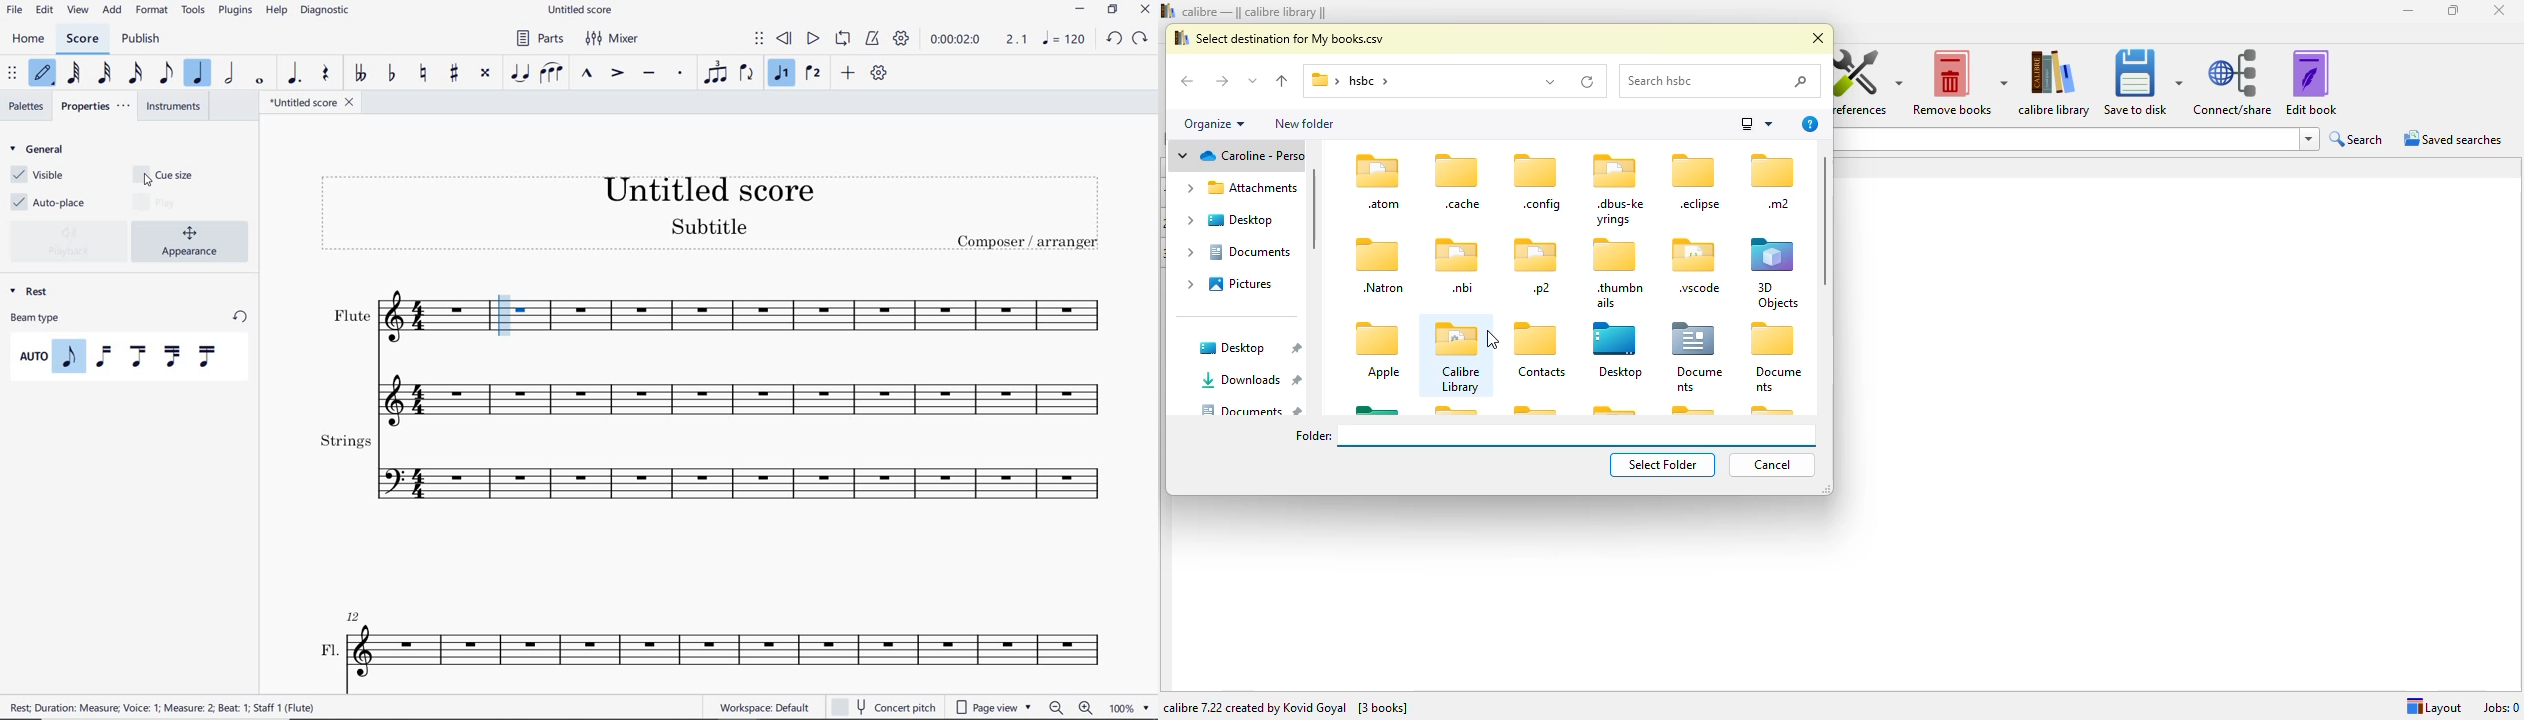 The width and height of the screenshot is (2548, 728). I want to click on REST, so click(32, 290).